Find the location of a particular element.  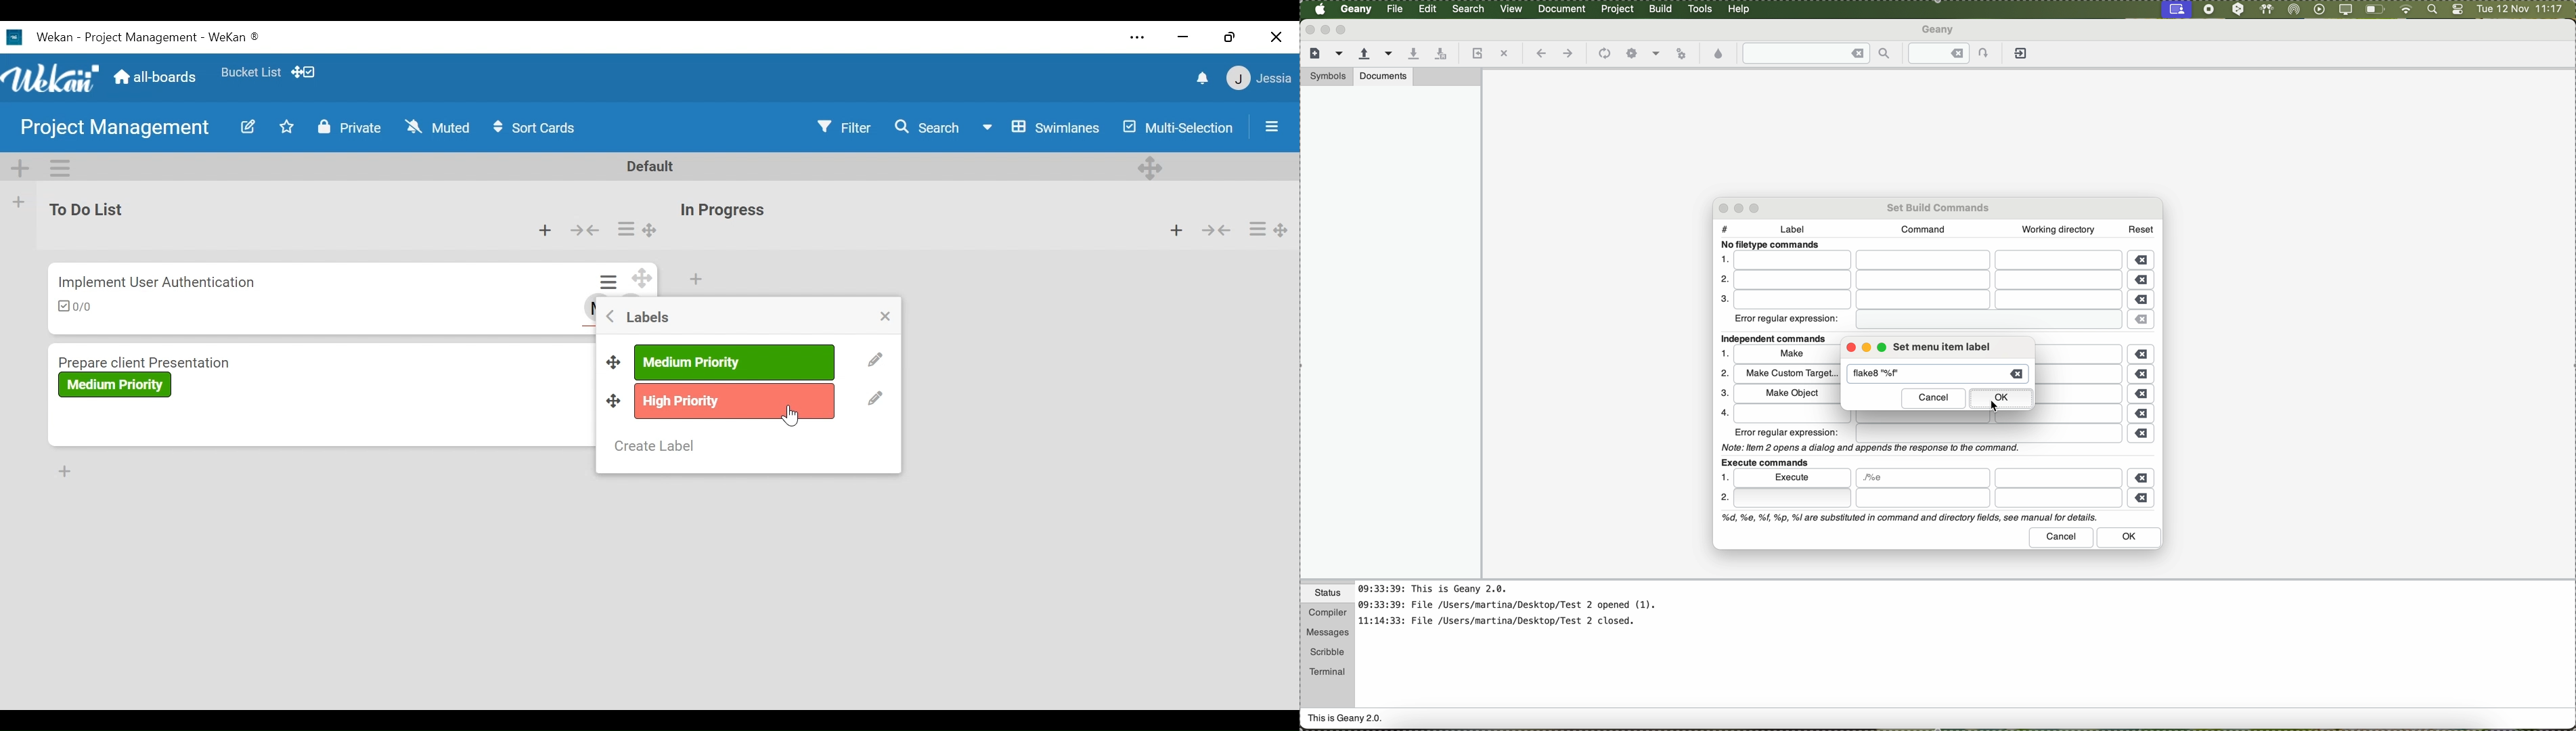

Edit is located at coordinates (248, 127).